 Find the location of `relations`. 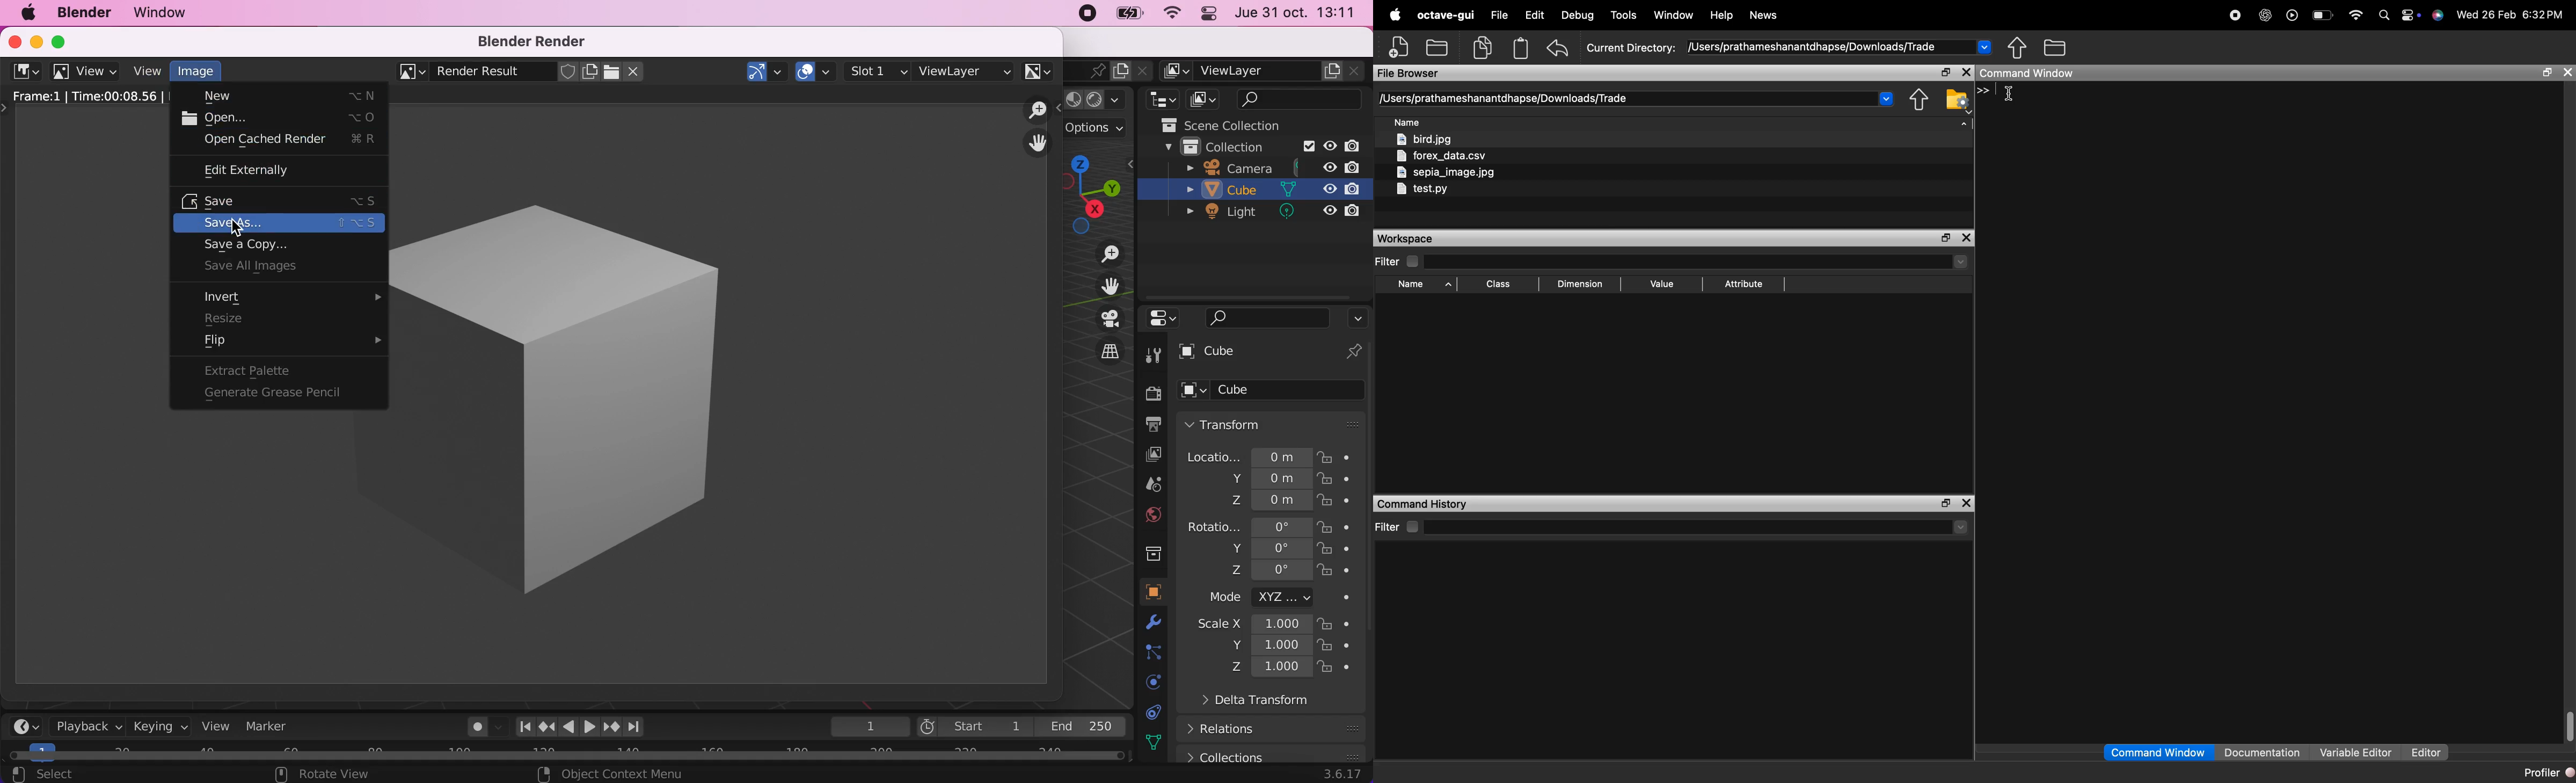

relations is located at coordinates (1228, 729).